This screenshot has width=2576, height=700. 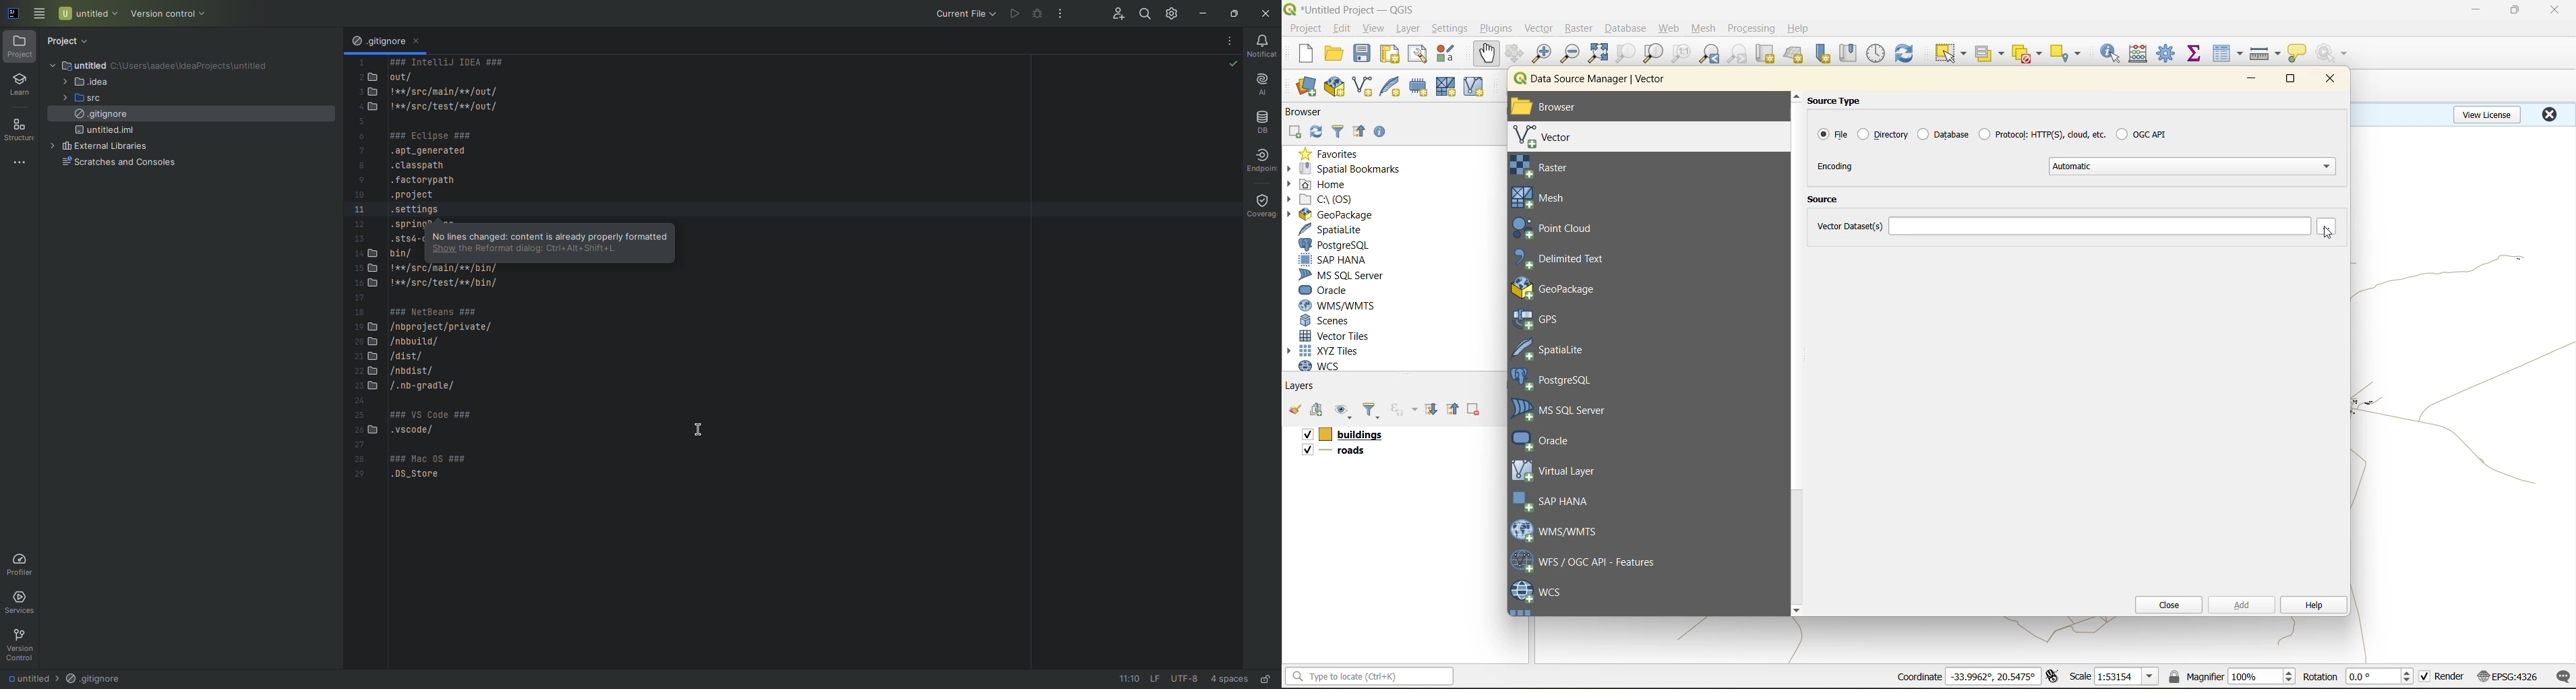 I want to click on wcs, so click(x=1538, y=593).